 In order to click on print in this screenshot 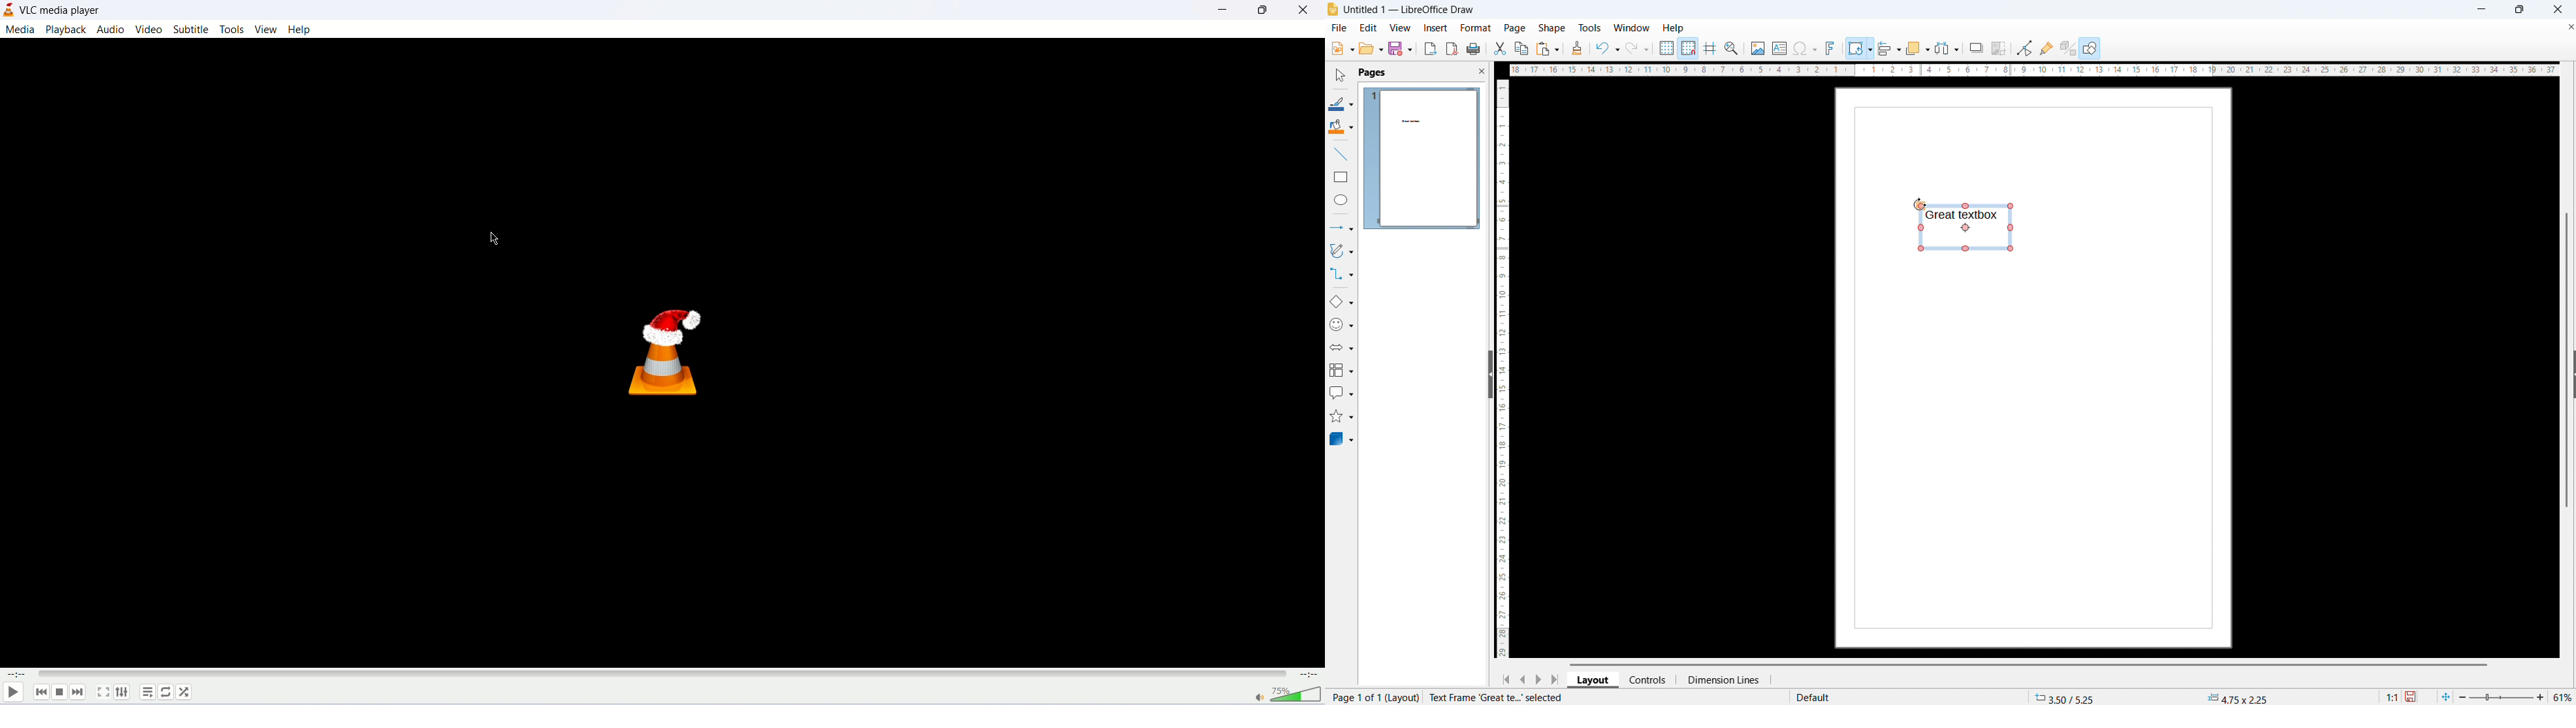, I will do `click(1474, 49)`.